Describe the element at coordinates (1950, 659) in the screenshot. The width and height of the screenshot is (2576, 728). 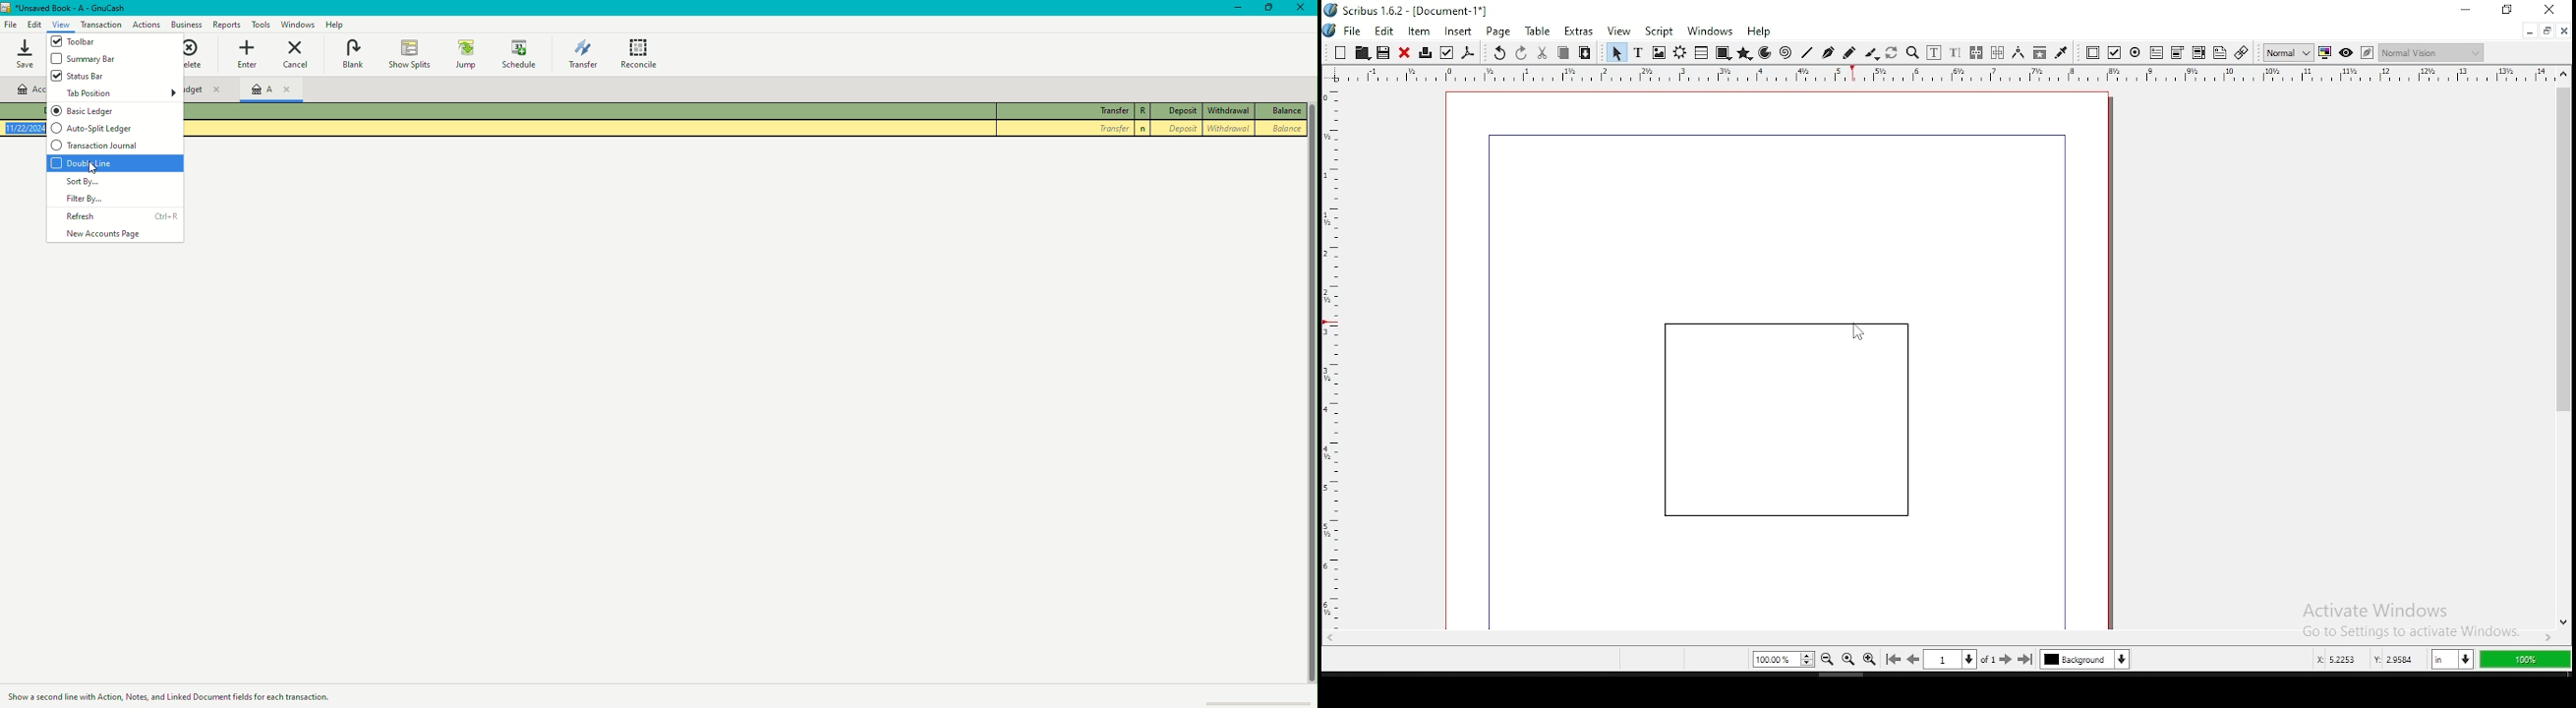
I see `select current page` at that location.